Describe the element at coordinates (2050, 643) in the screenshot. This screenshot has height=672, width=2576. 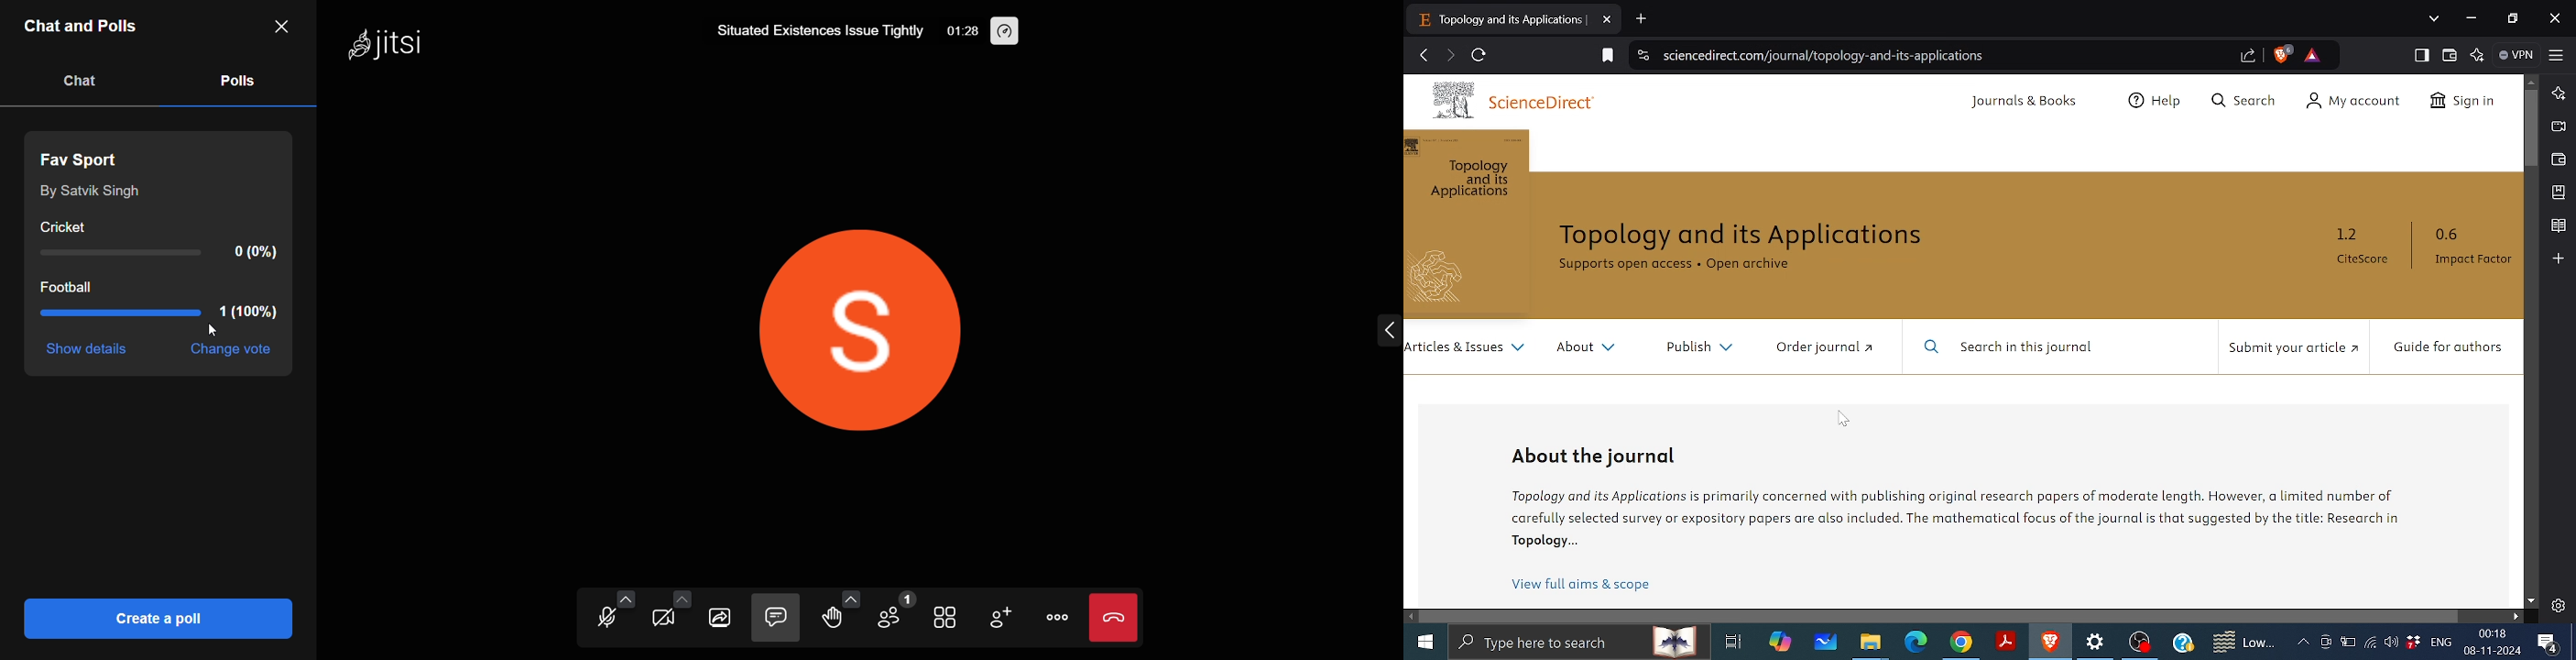
I see `Brave Browser` at that location.